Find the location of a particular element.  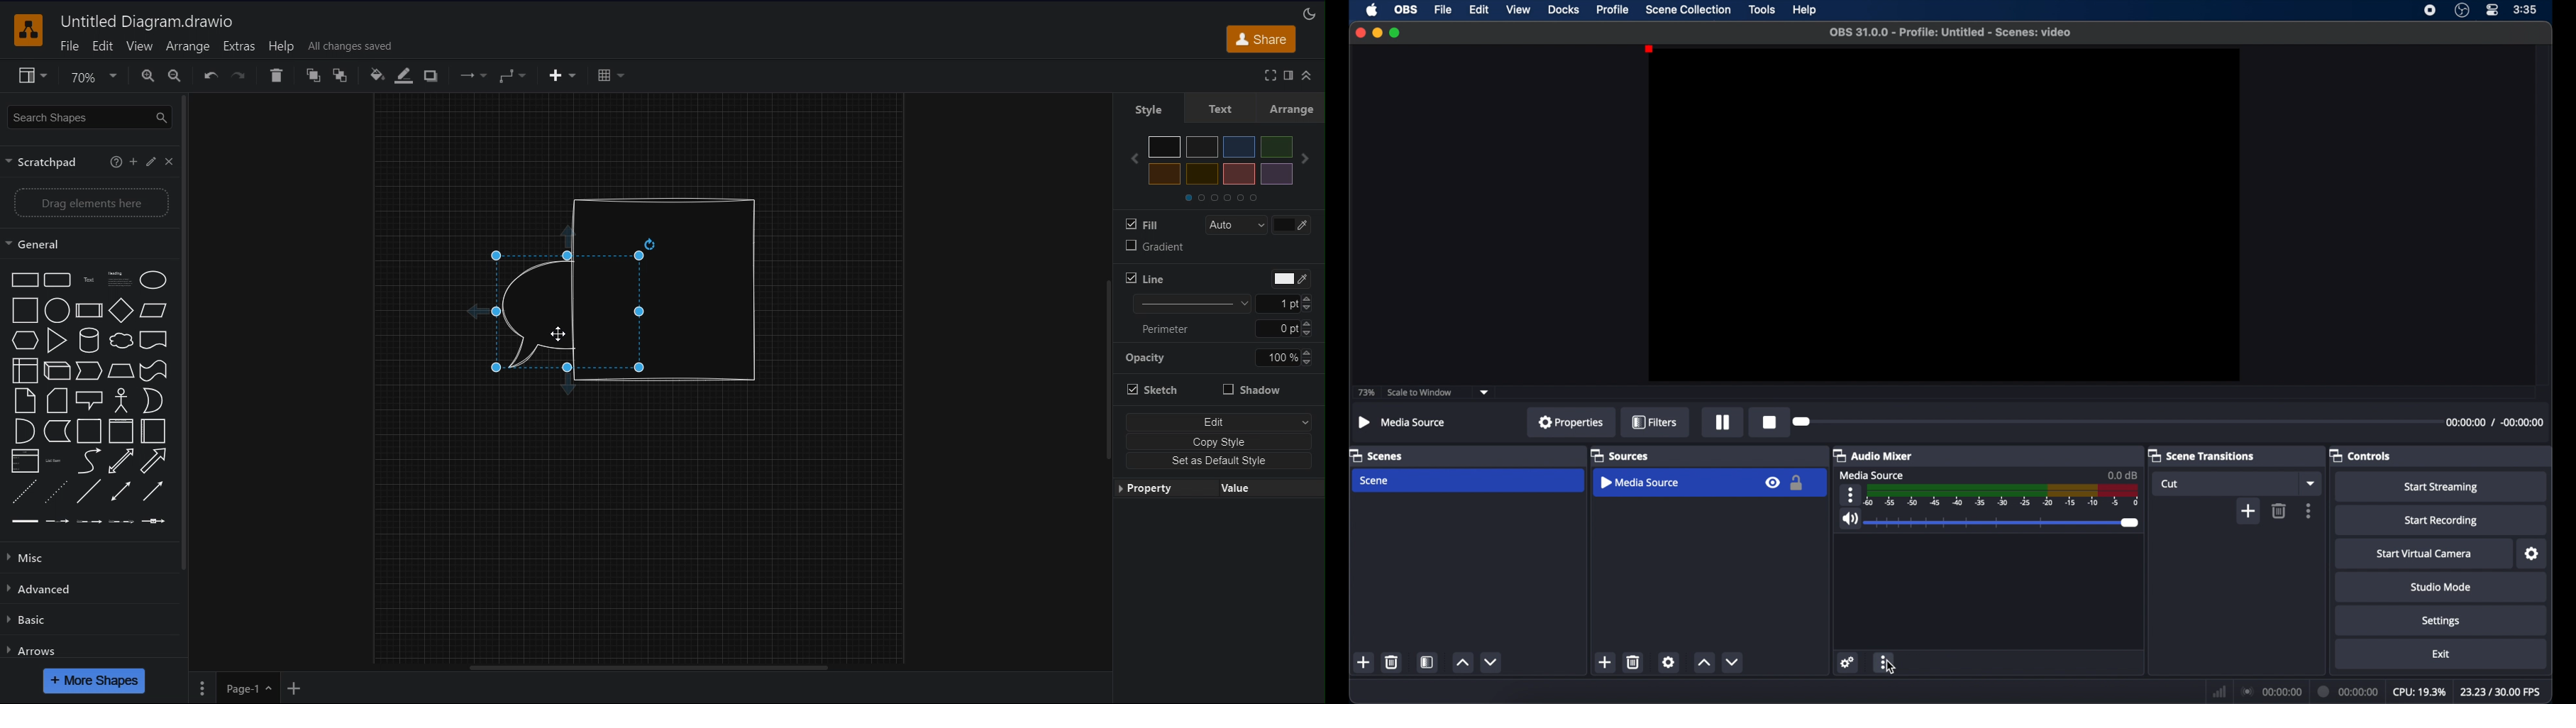

Hexagon is located at coordinates (26, 340).